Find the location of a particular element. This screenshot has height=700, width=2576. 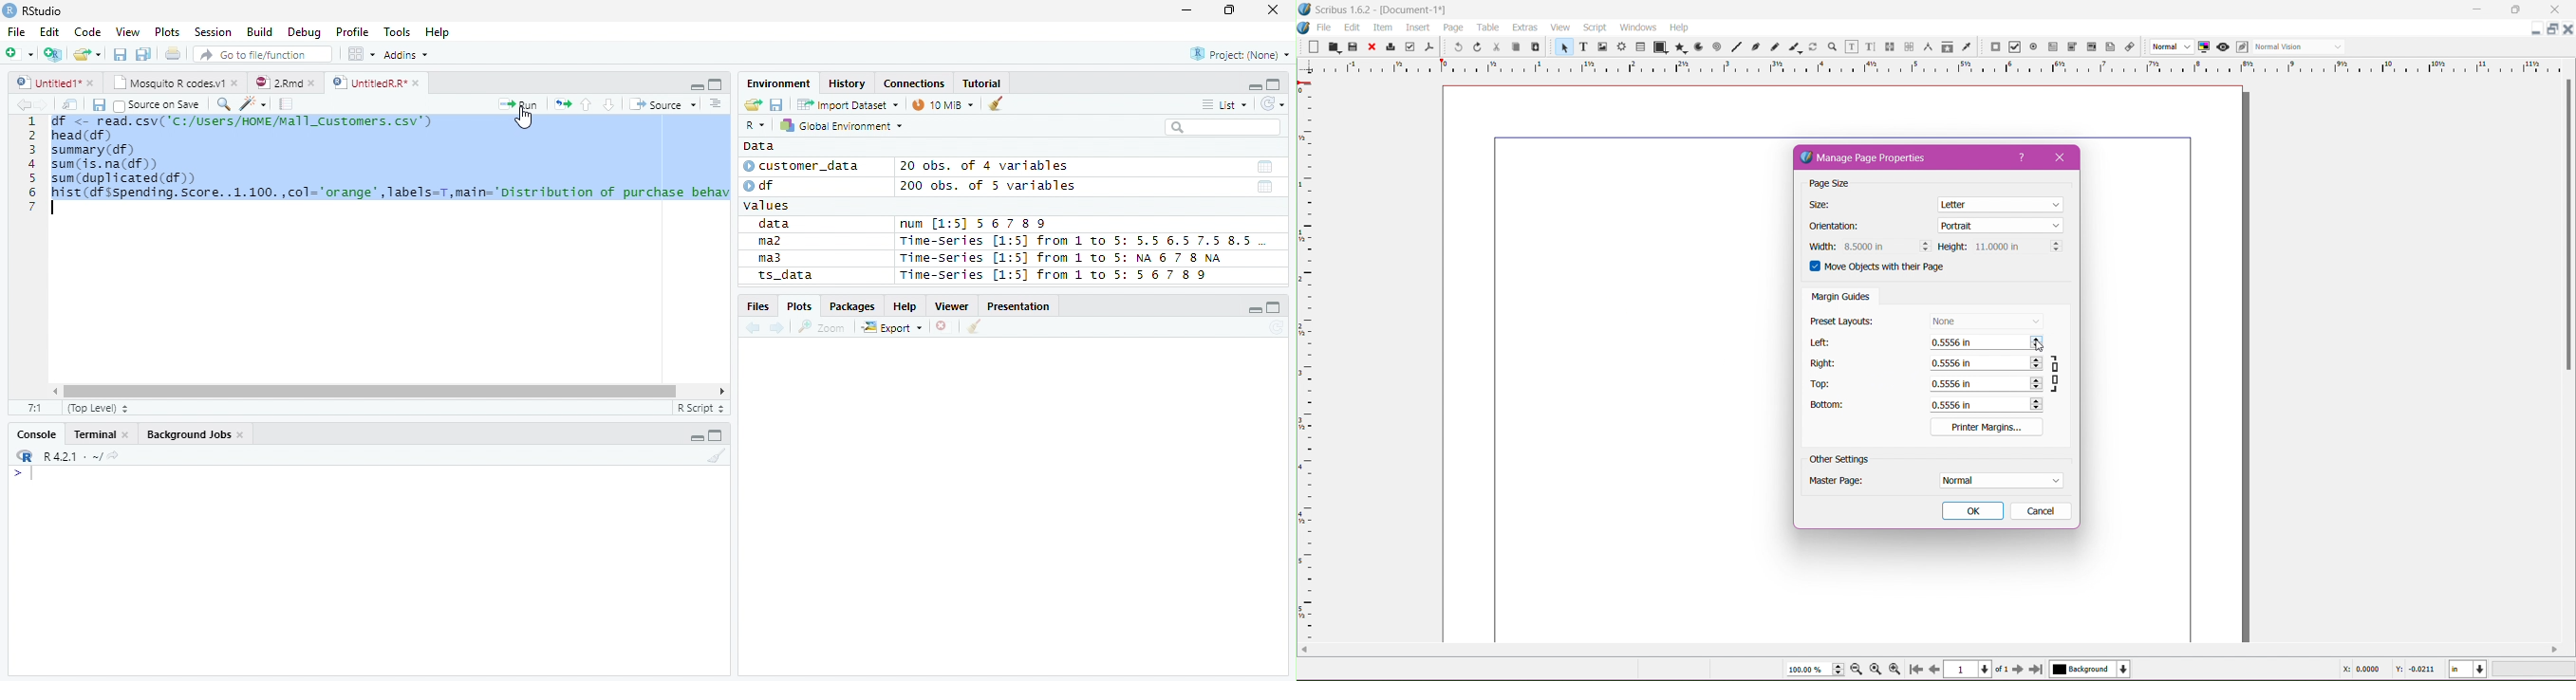

Clean is located at coordinates (717, 457).